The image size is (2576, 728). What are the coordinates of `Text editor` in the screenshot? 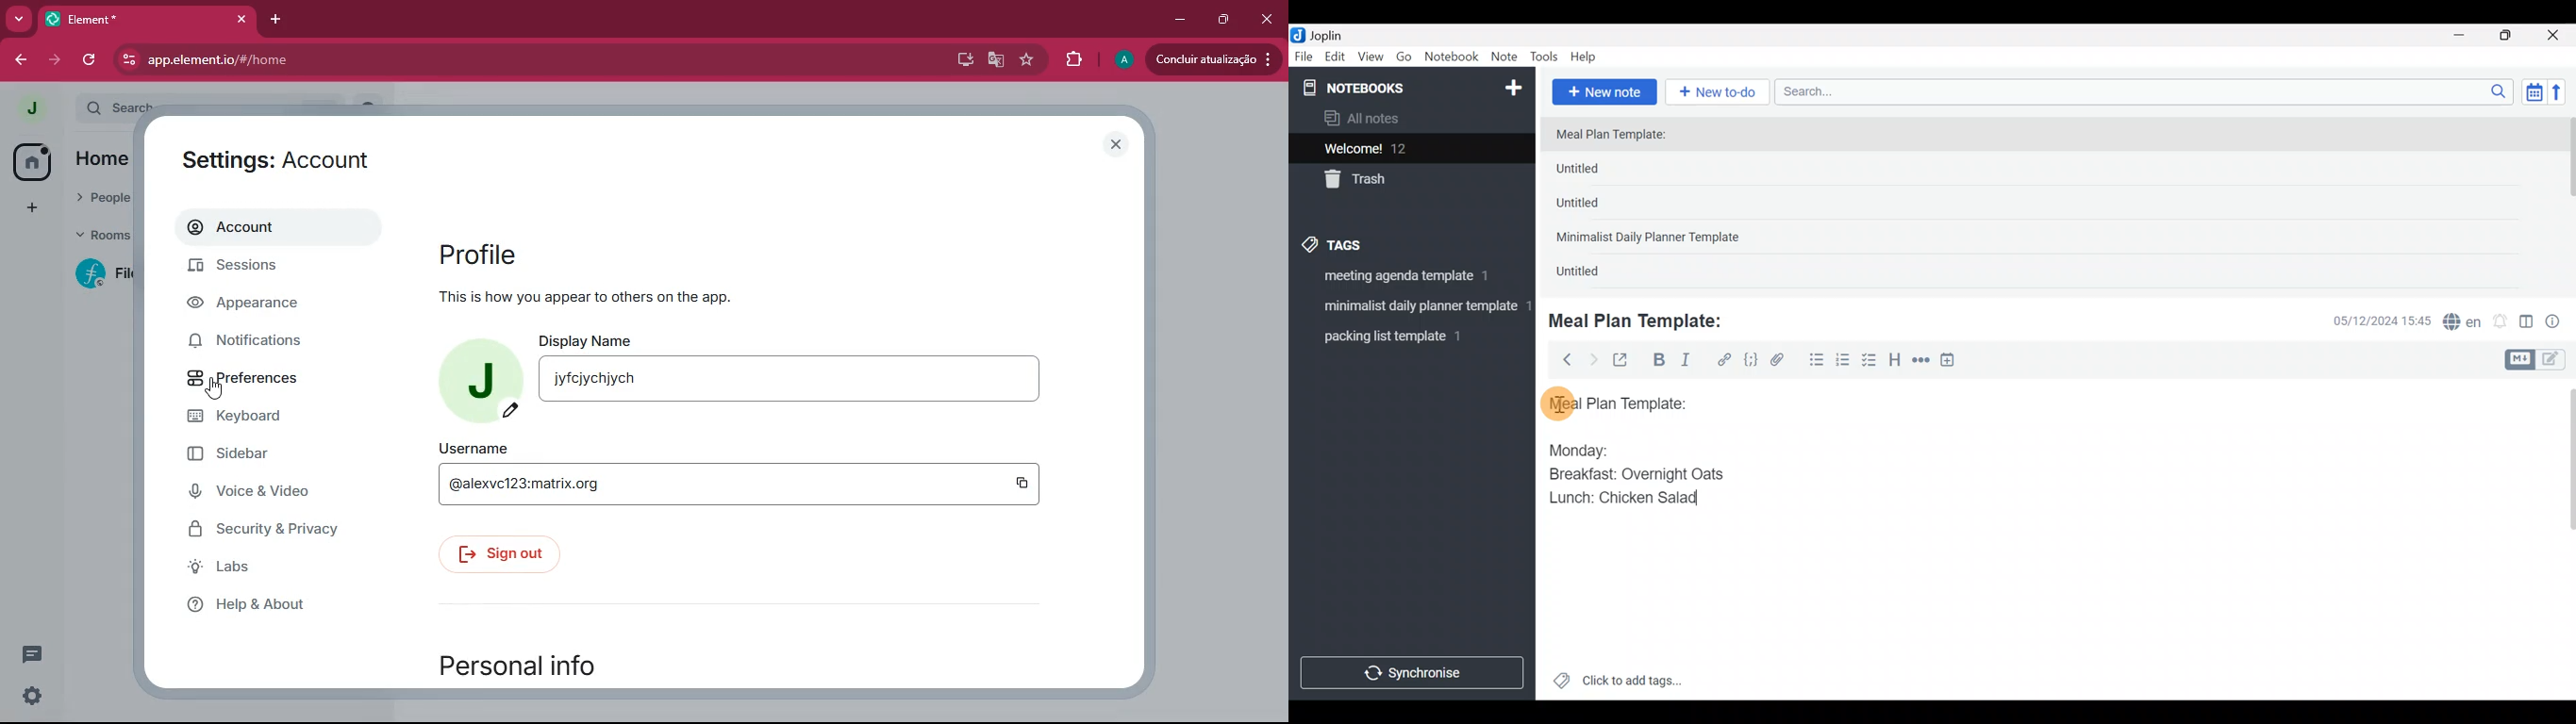 It's located at (2036, 613).